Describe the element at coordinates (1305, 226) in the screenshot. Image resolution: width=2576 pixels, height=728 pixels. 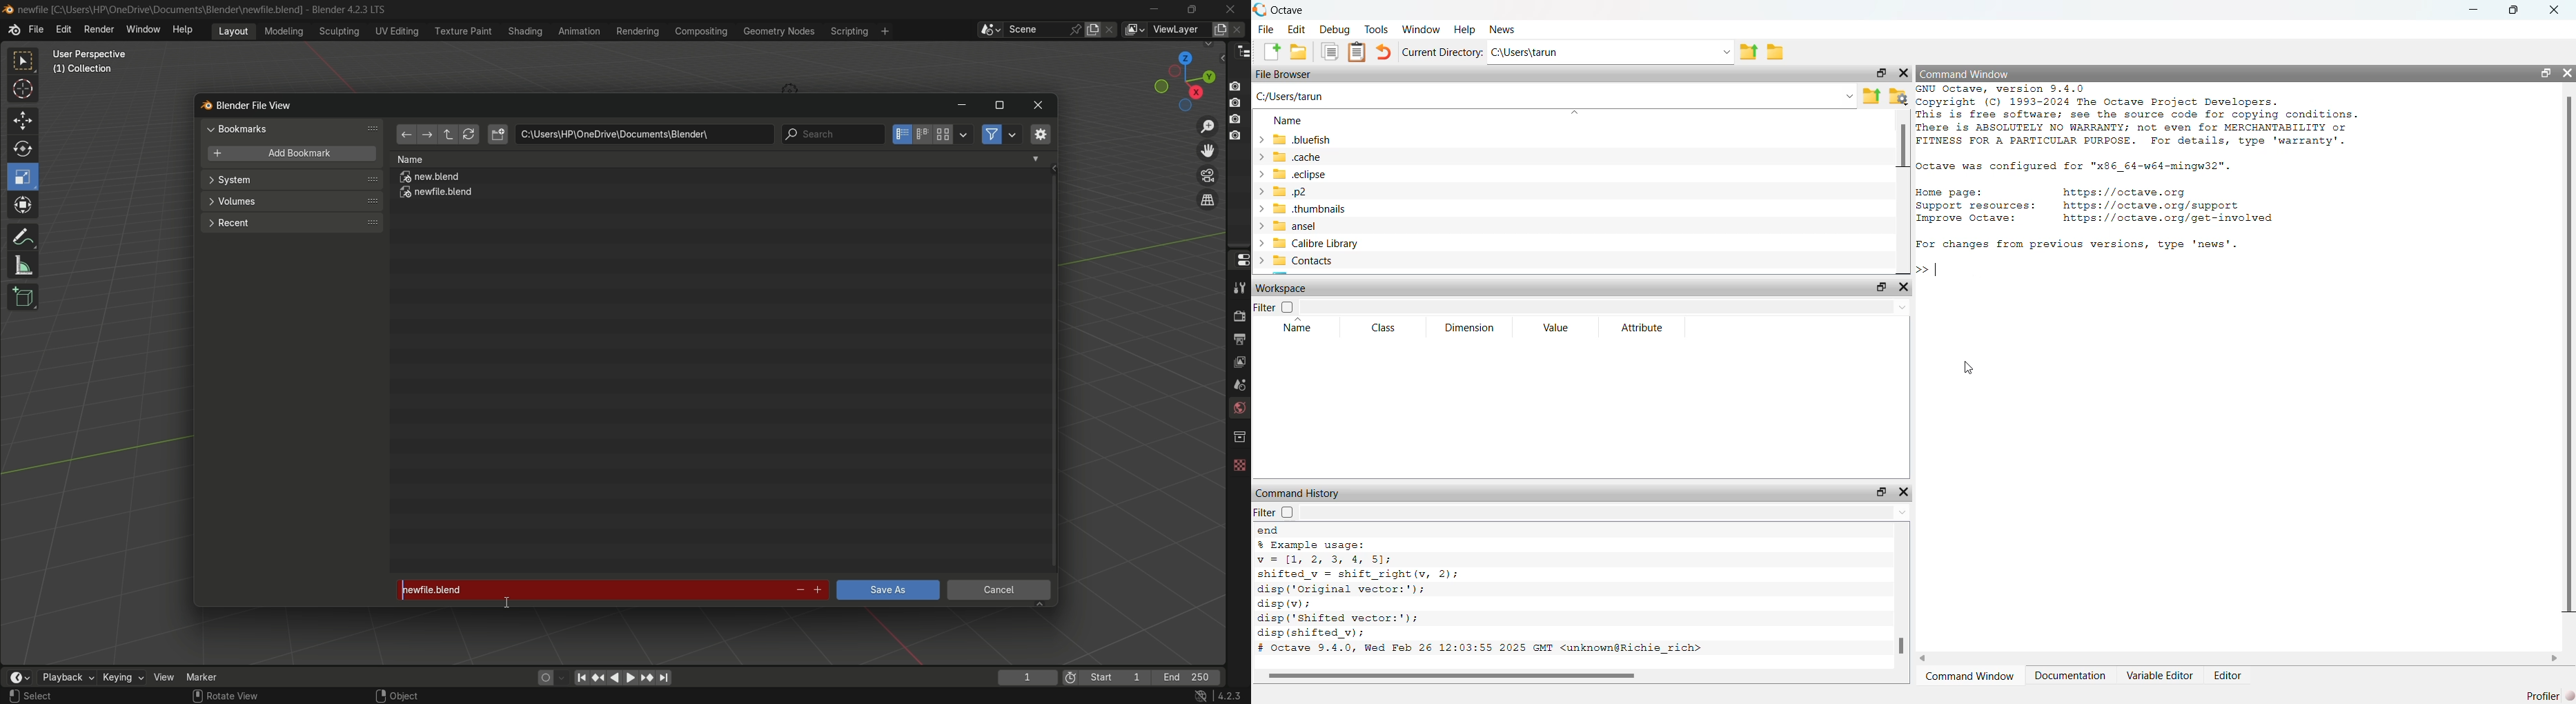
I see `ansel` at that location.